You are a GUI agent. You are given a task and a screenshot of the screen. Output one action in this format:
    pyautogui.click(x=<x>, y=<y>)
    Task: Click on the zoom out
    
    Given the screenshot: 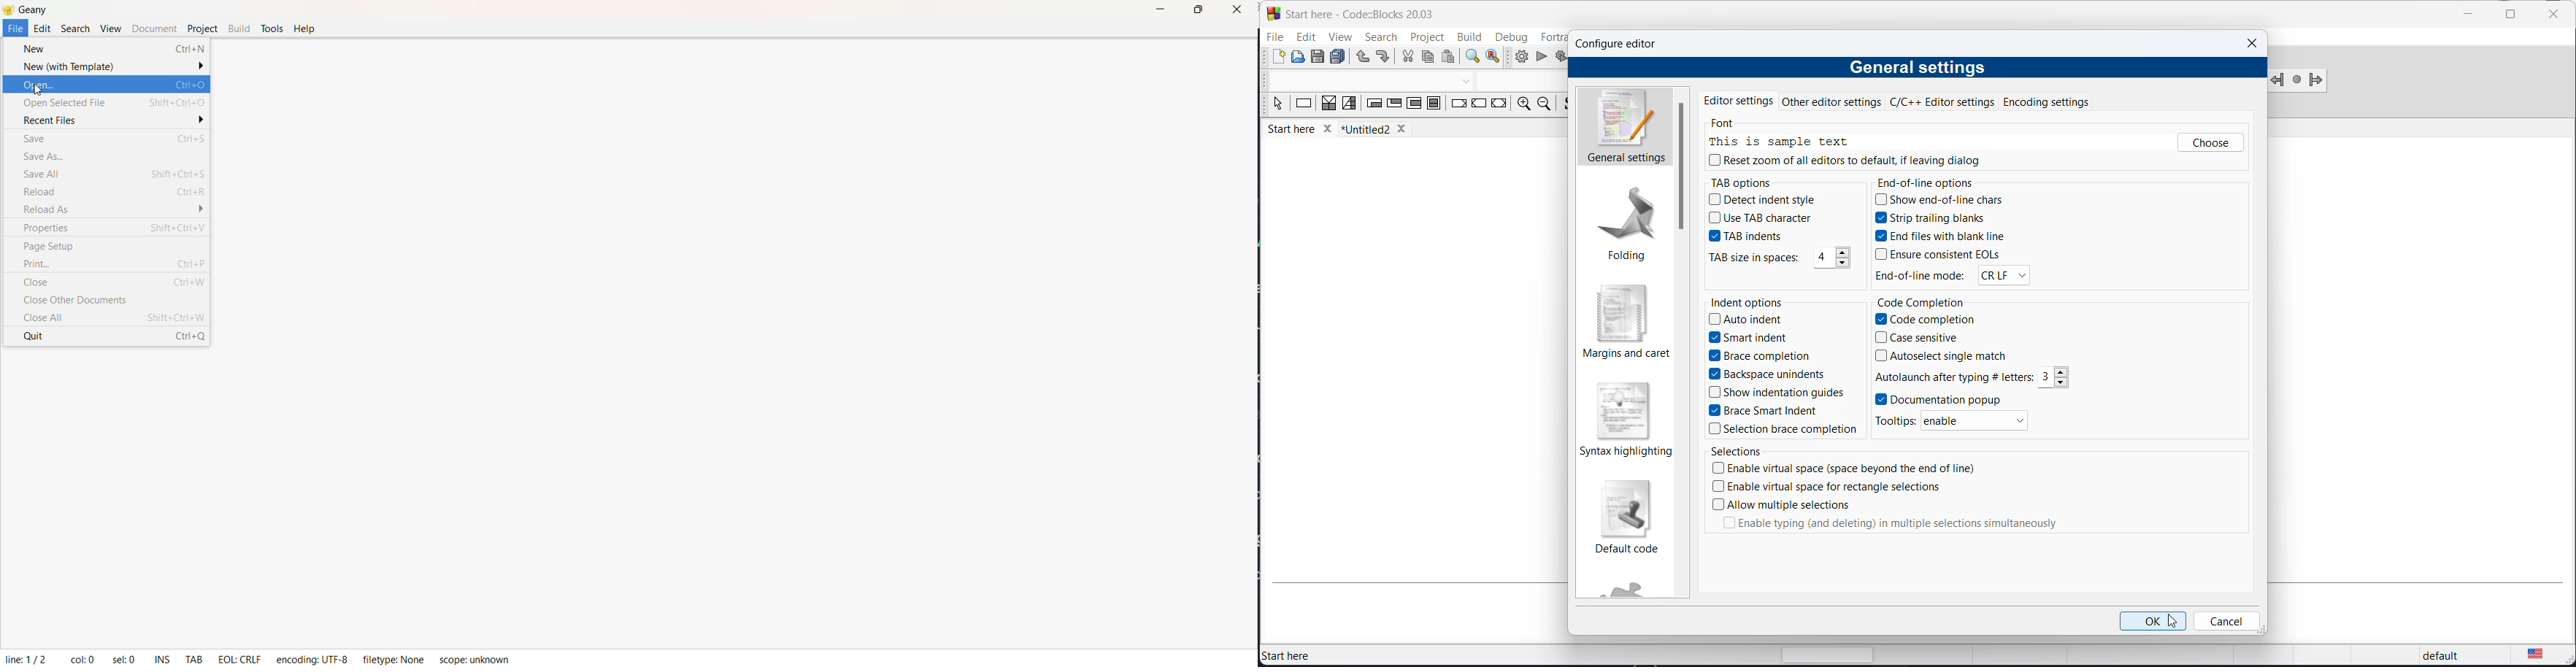 What is the action you would take?
    pyautogui.click(x=1544, y=105)
    